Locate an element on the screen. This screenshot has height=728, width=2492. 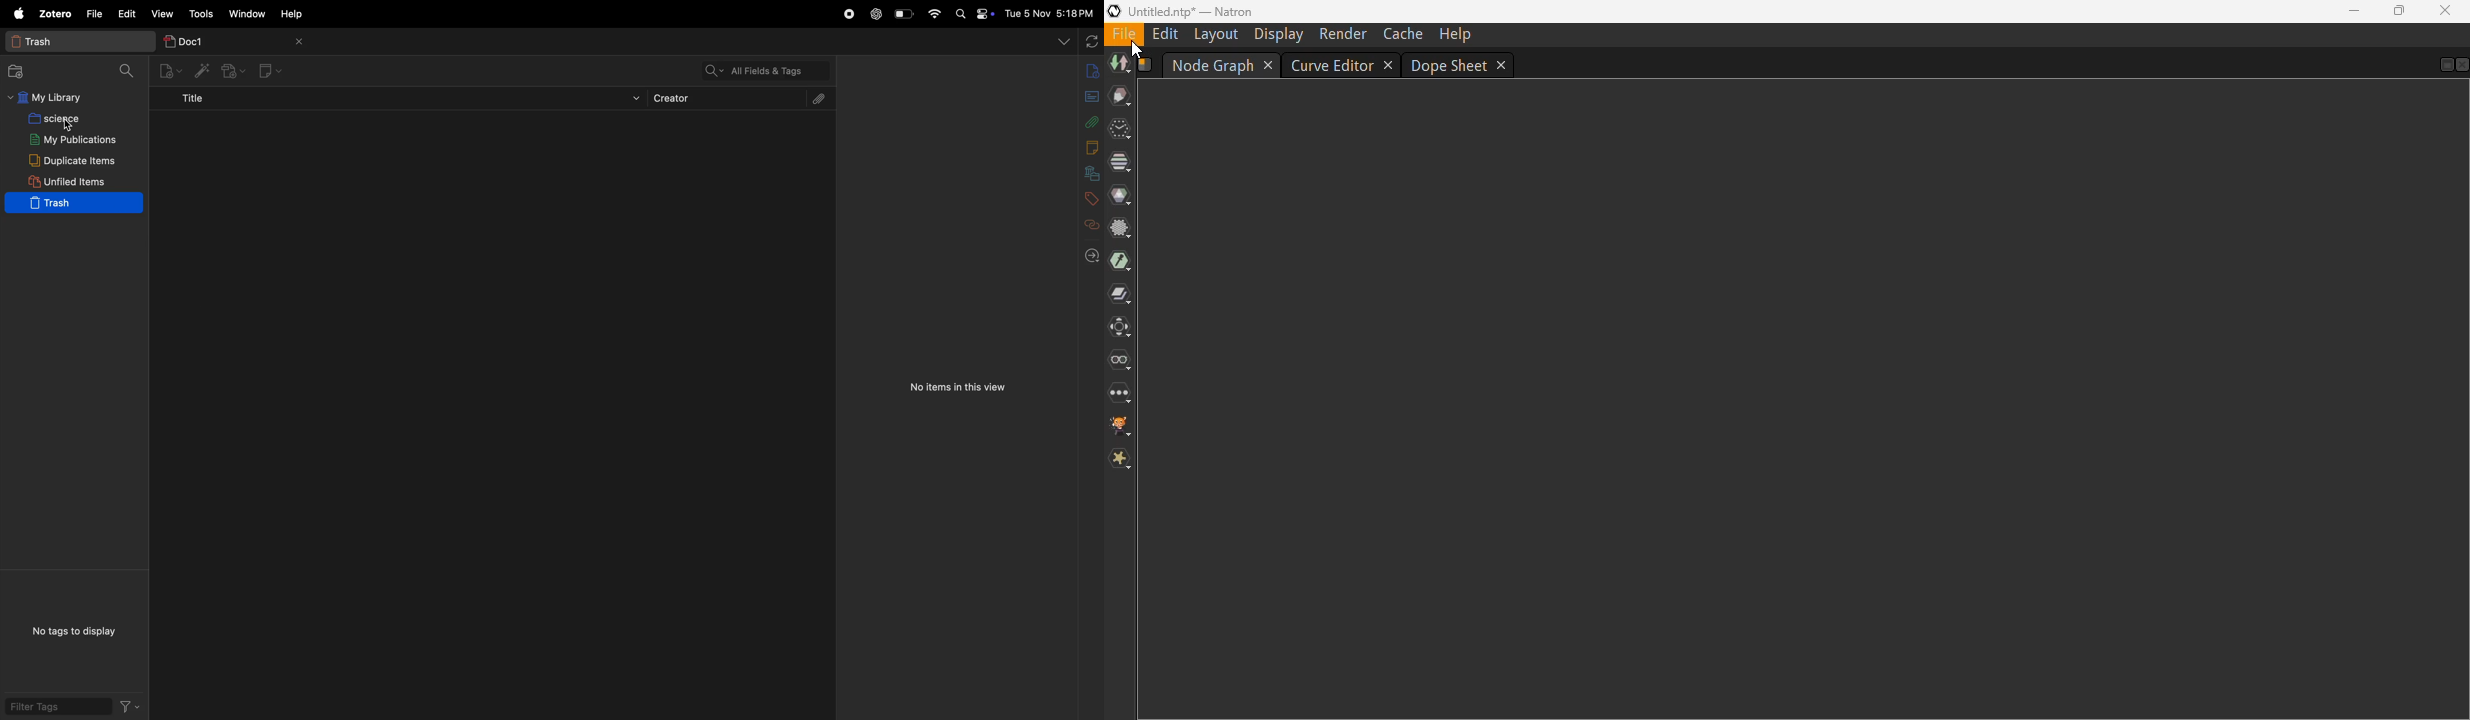
filter tags is located at coordinates (74, 708).